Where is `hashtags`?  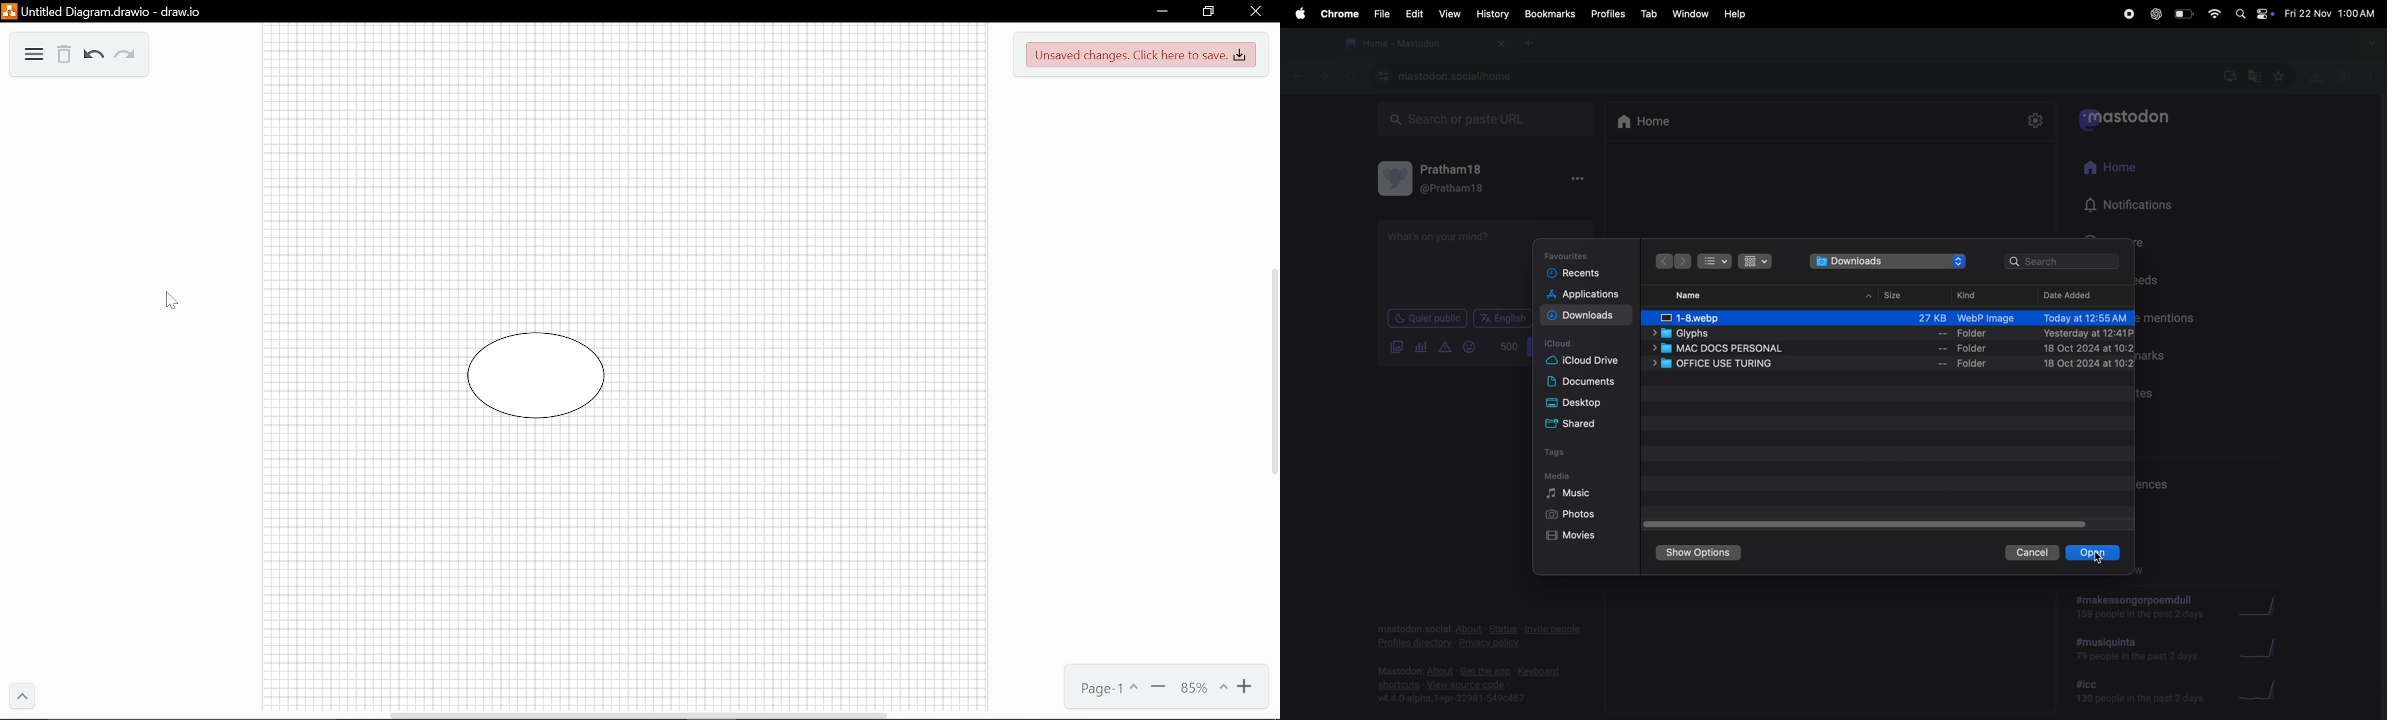 hashtags is located at coordinates (2127, 692).